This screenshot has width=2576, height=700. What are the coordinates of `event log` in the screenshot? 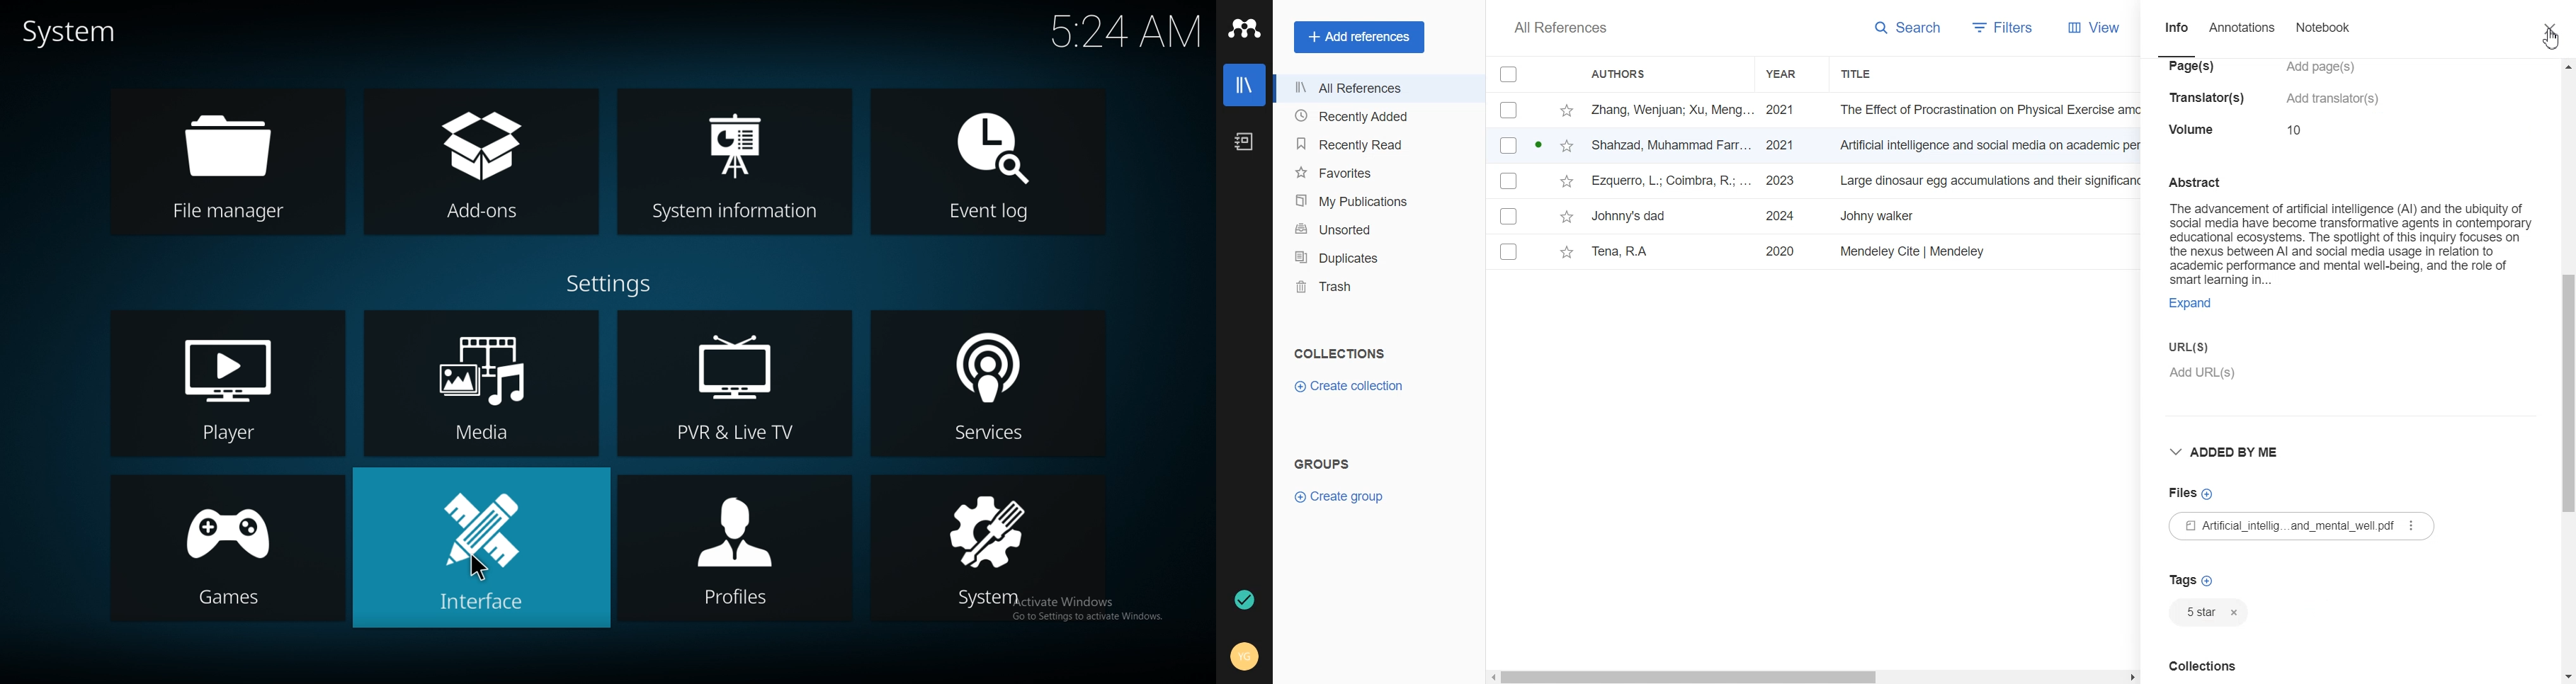 It's located at (990, 163).